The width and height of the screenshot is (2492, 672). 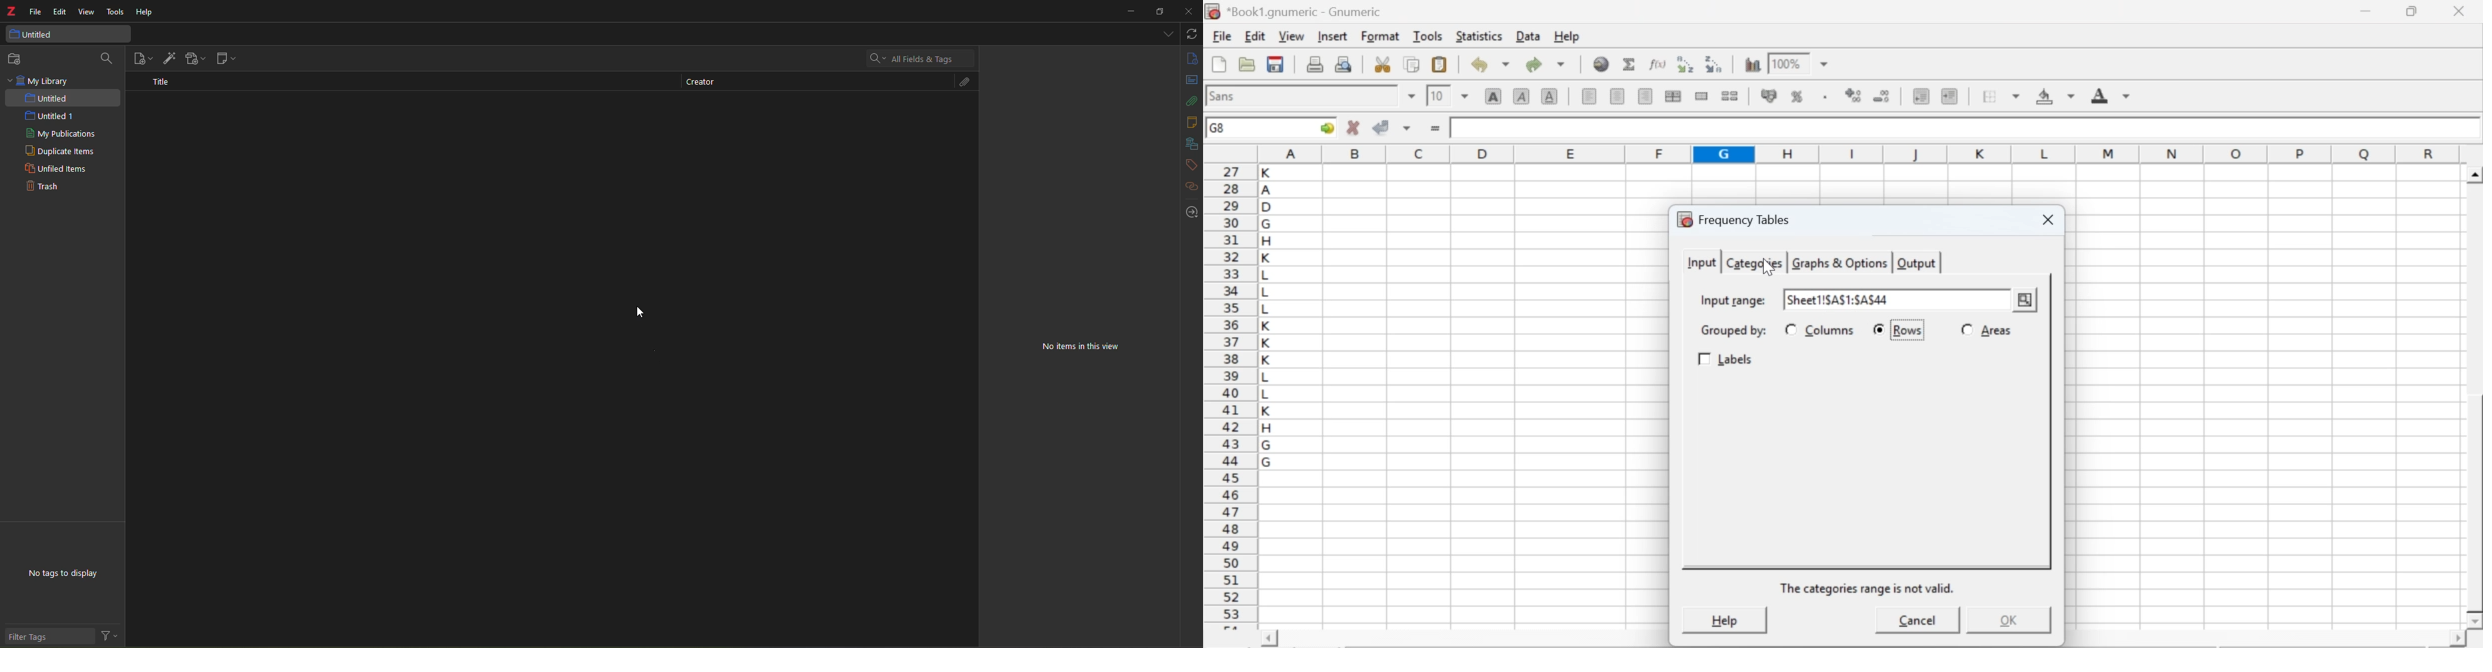 What do you see at coordinates (1194, 79) in the screenshot?
I see `abstract` at bounding box center [1194, 79].